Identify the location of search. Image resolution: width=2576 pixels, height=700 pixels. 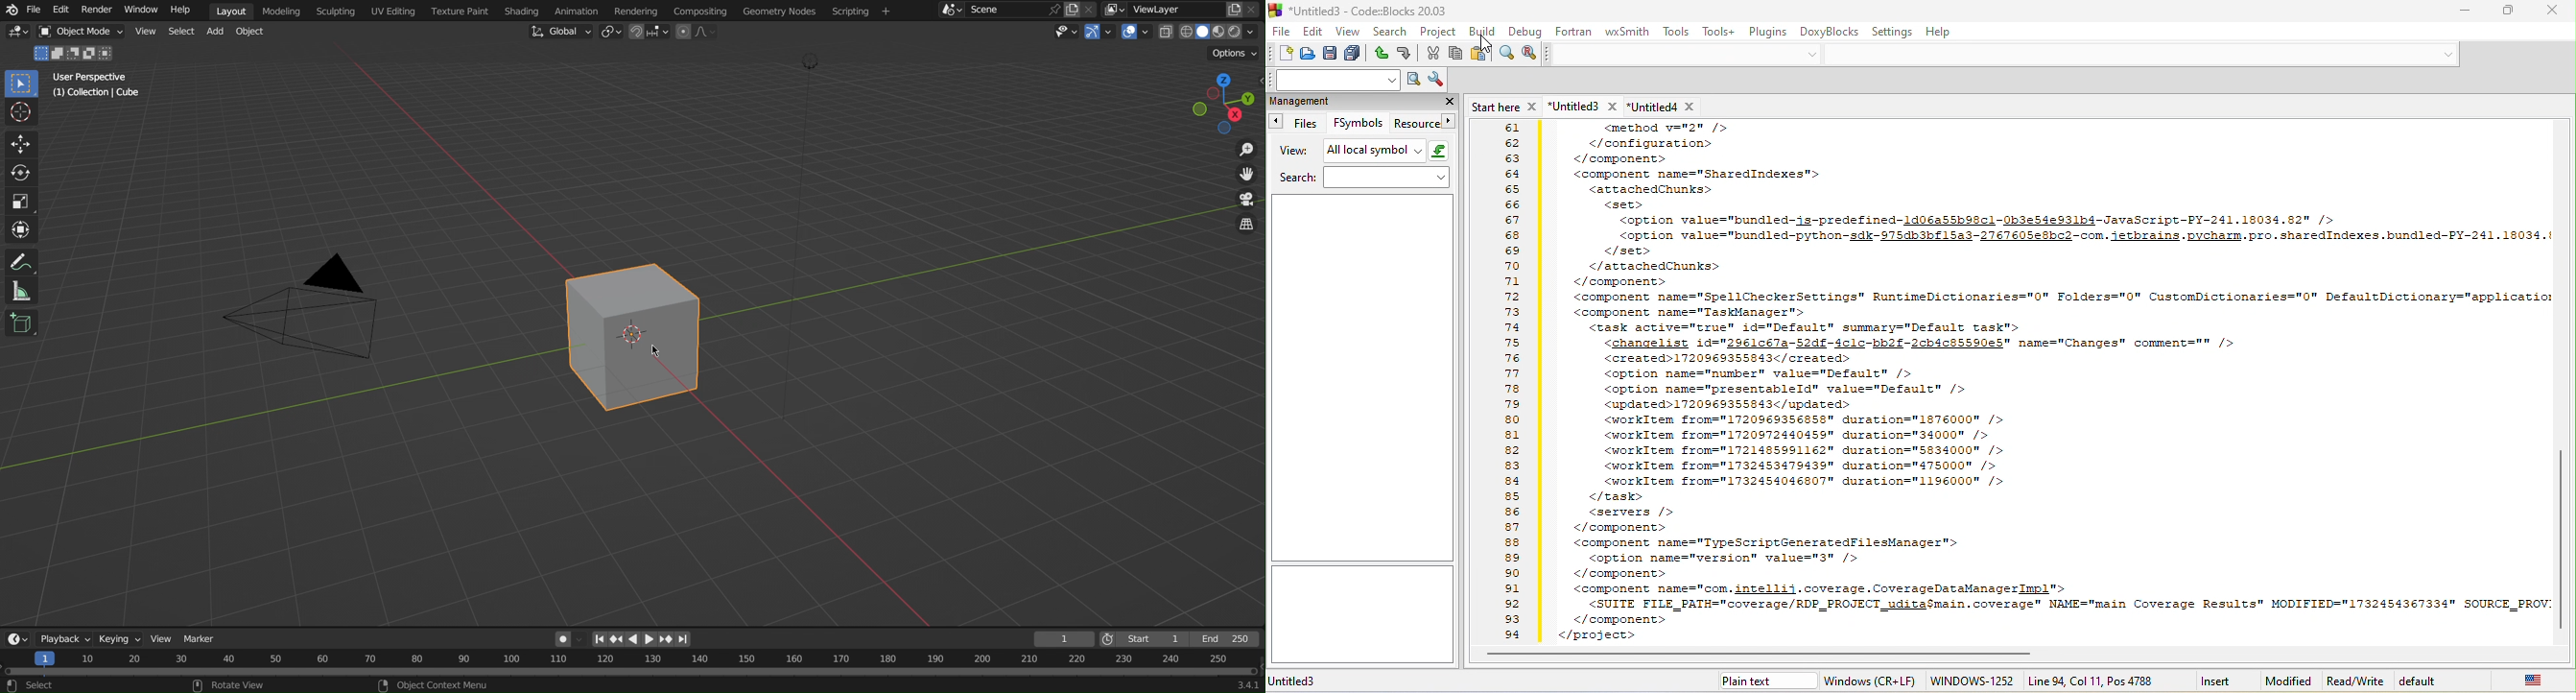
(1391, 33).